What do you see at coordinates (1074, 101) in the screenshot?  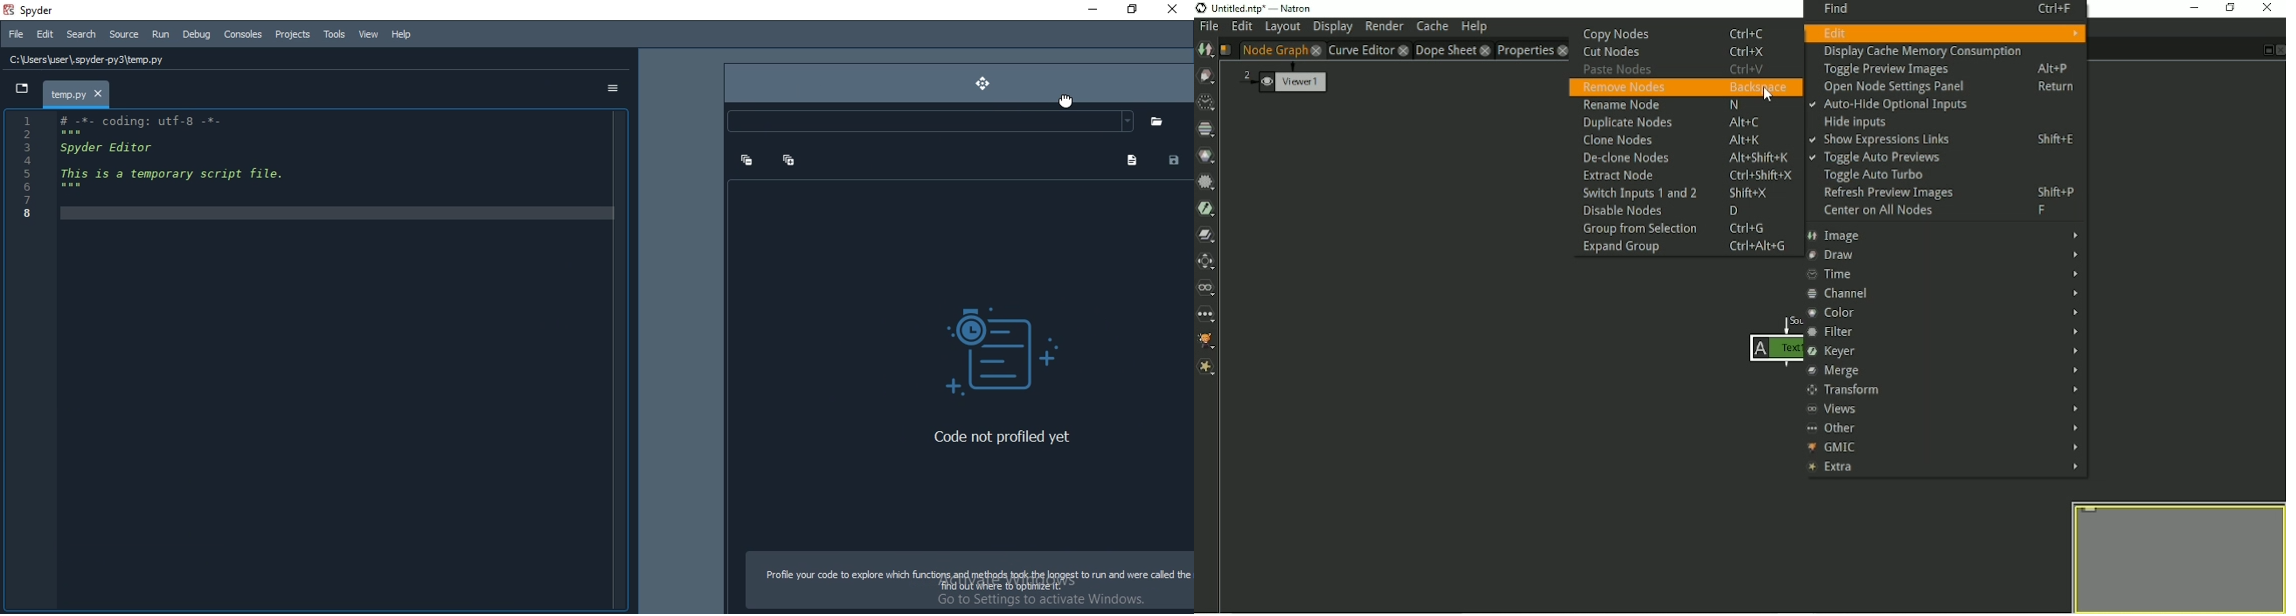 I see `cursor on move button` at bounding box center [1074, 101].